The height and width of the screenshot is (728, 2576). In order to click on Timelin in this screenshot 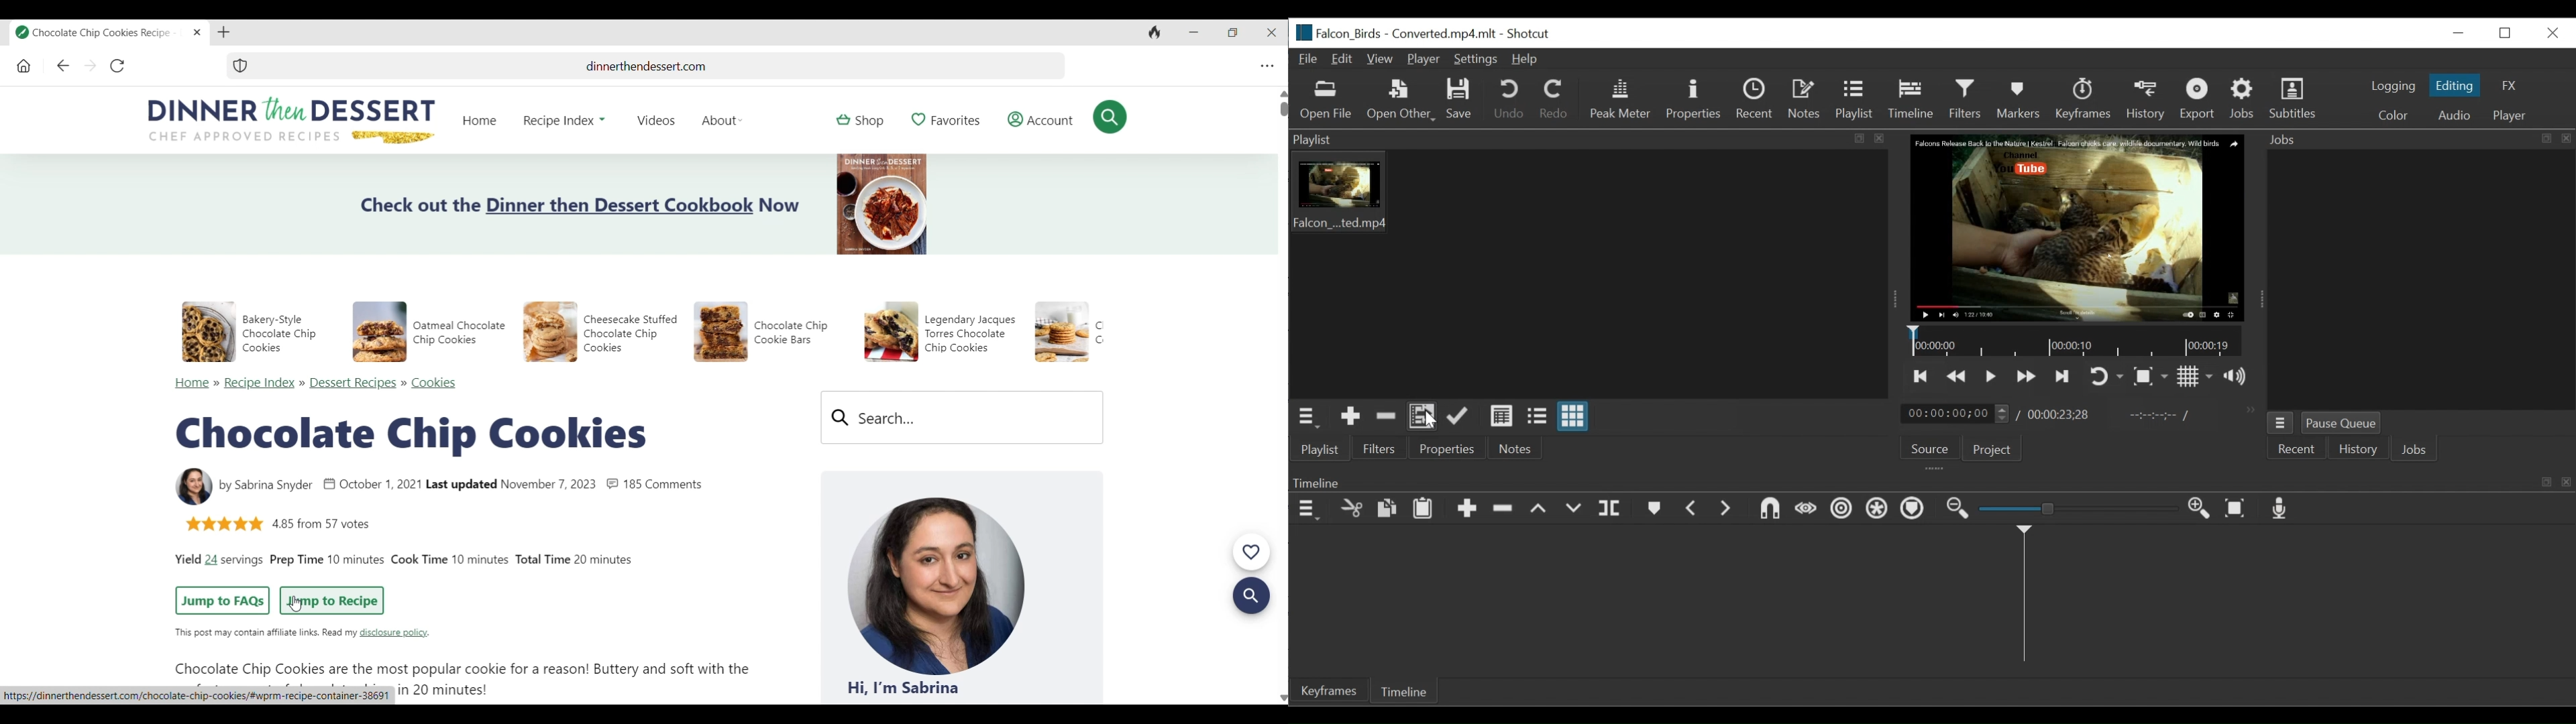, I will do `click(2076, 341)`.